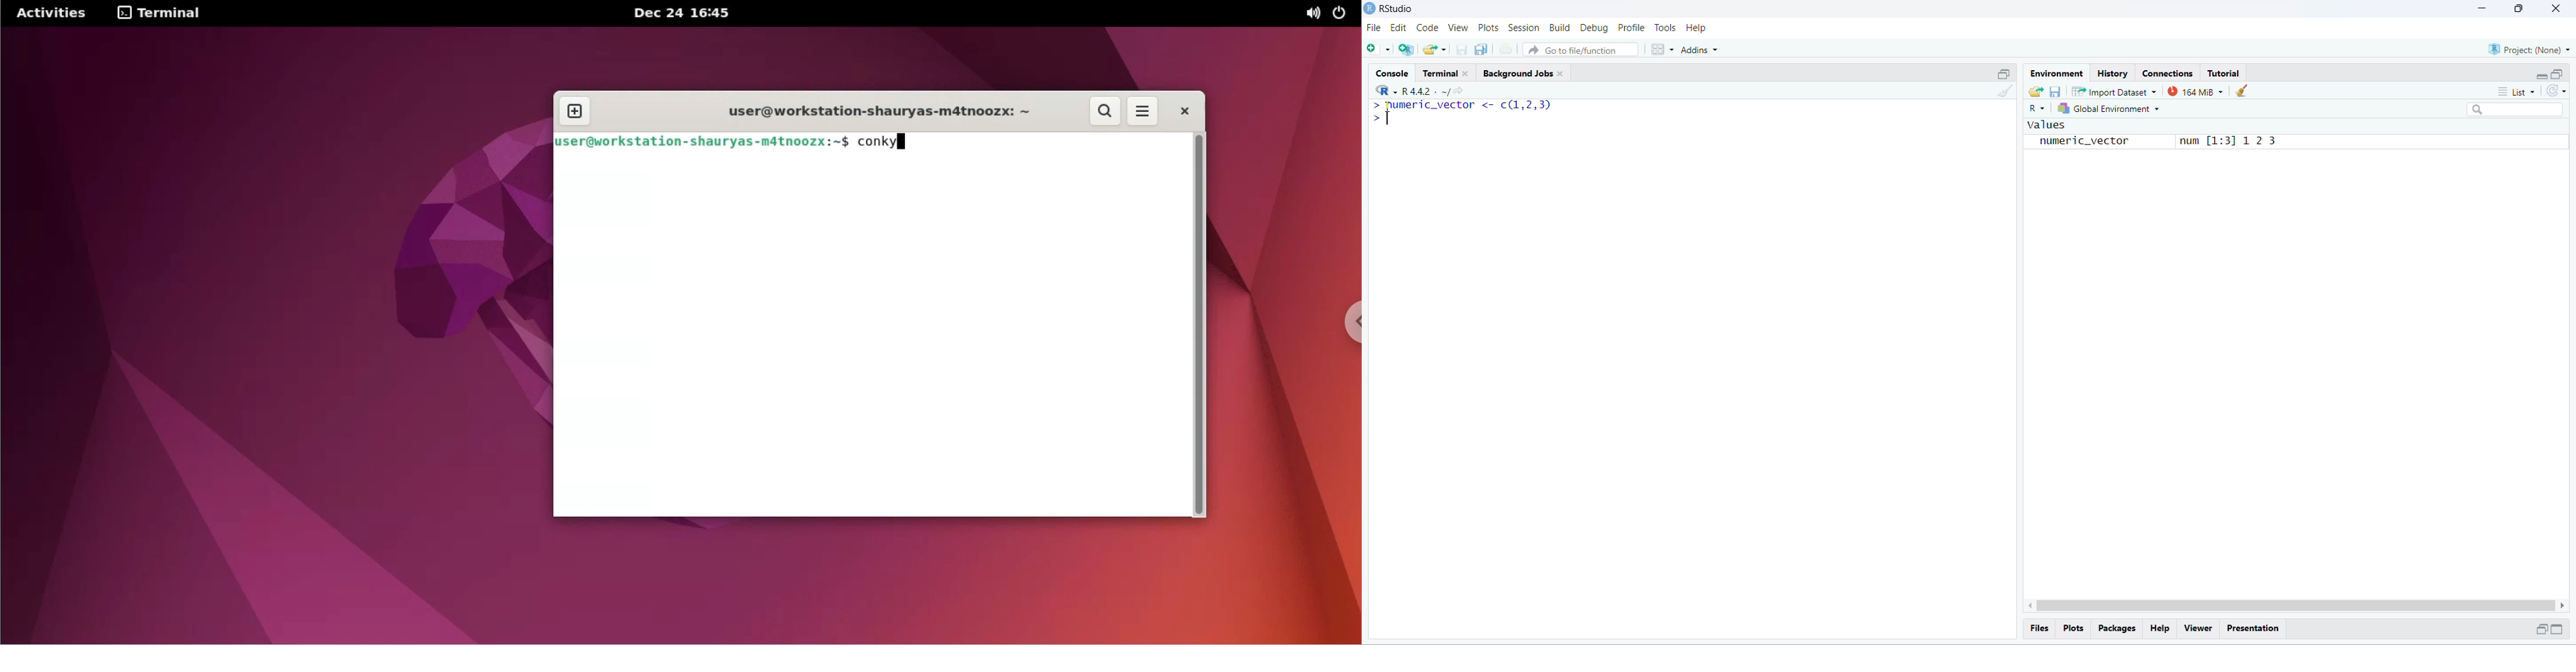  Describe the element at coordinates (1560, 27) in the screenshot. I see `Build` at that location.